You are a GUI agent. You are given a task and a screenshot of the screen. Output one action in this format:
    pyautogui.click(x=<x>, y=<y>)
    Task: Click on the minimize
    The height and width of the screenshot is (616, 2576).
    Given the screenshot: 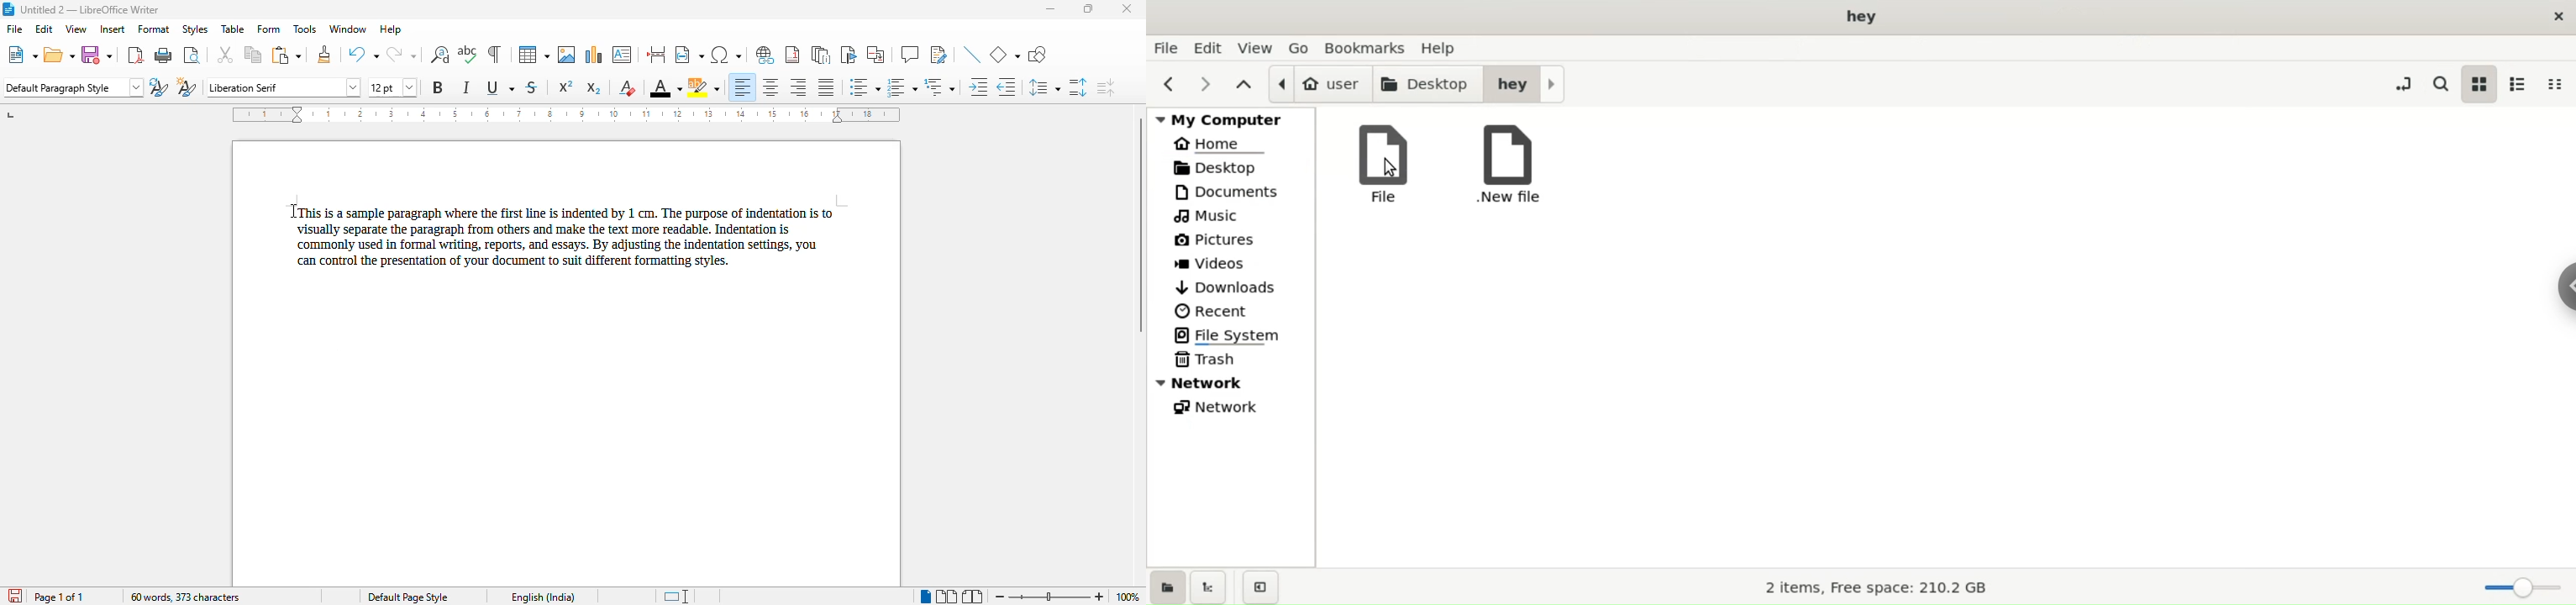 What is the action you would take?
    pyautogui.click(x=1051, y=9)
    